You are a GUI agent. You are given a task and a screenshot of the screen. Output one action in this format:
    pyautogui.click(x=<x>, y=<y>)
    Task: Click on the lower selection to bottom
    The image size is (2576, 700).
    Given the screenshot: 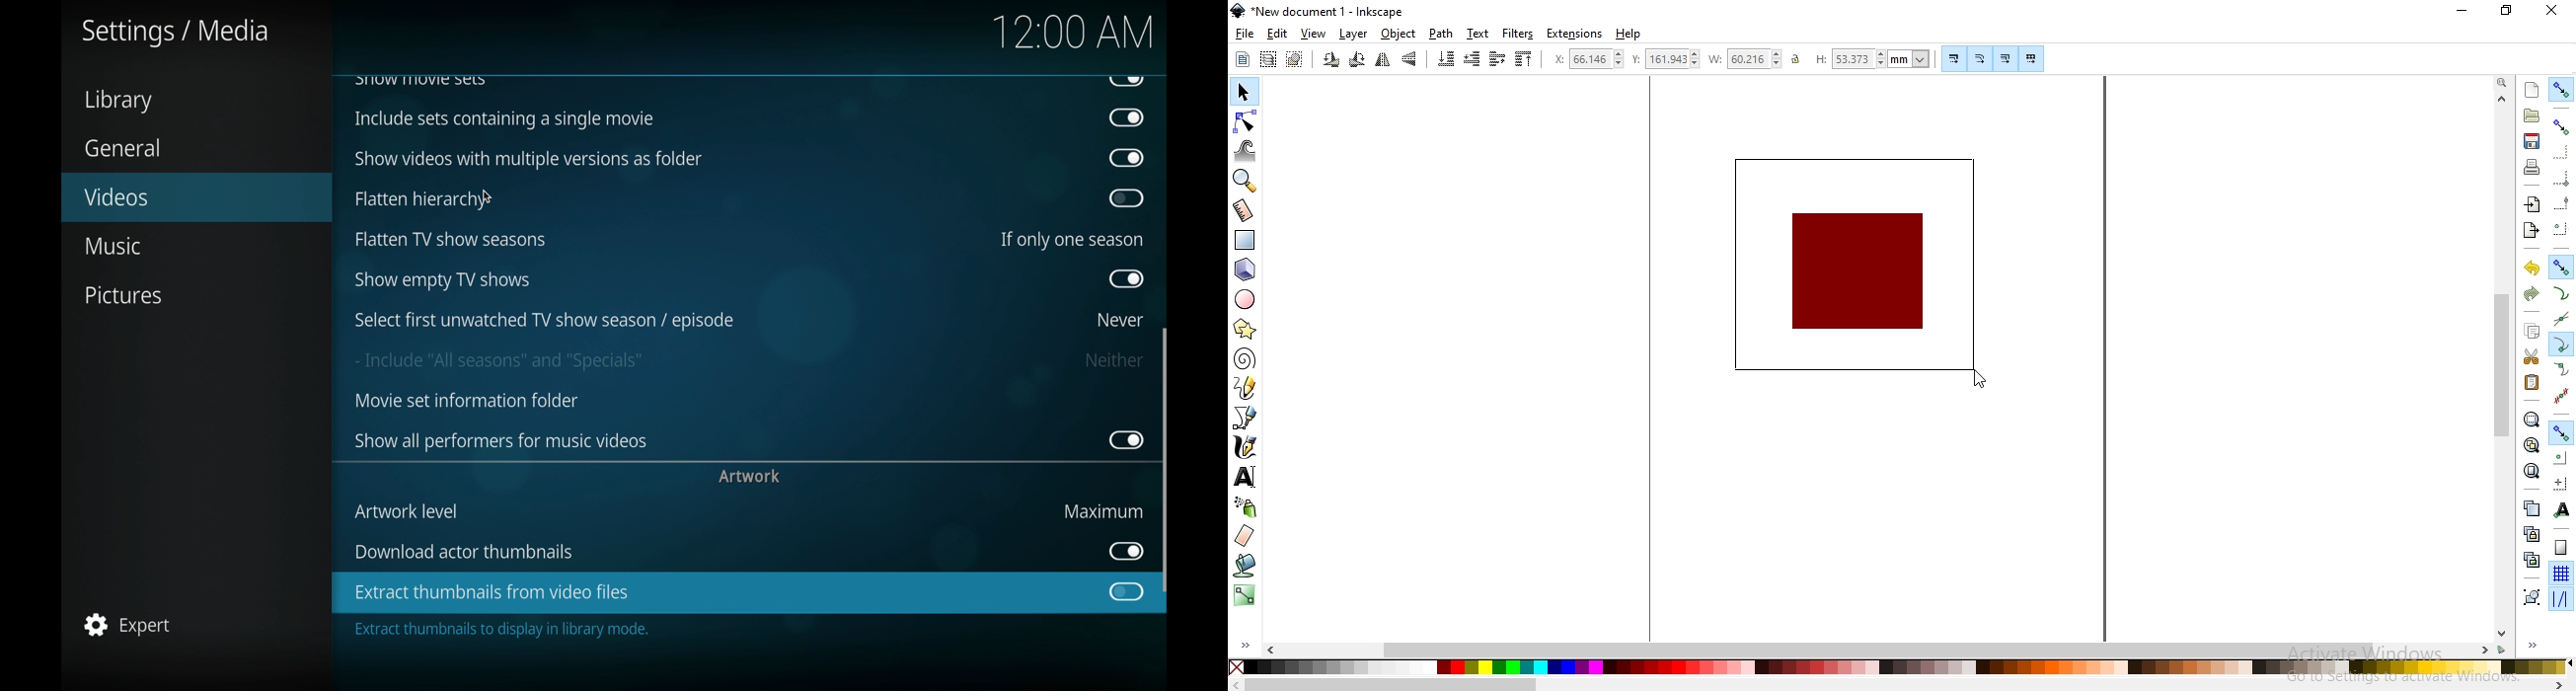 What is the action you would take?
    pyautogui.click(x=1447, y=59)
    